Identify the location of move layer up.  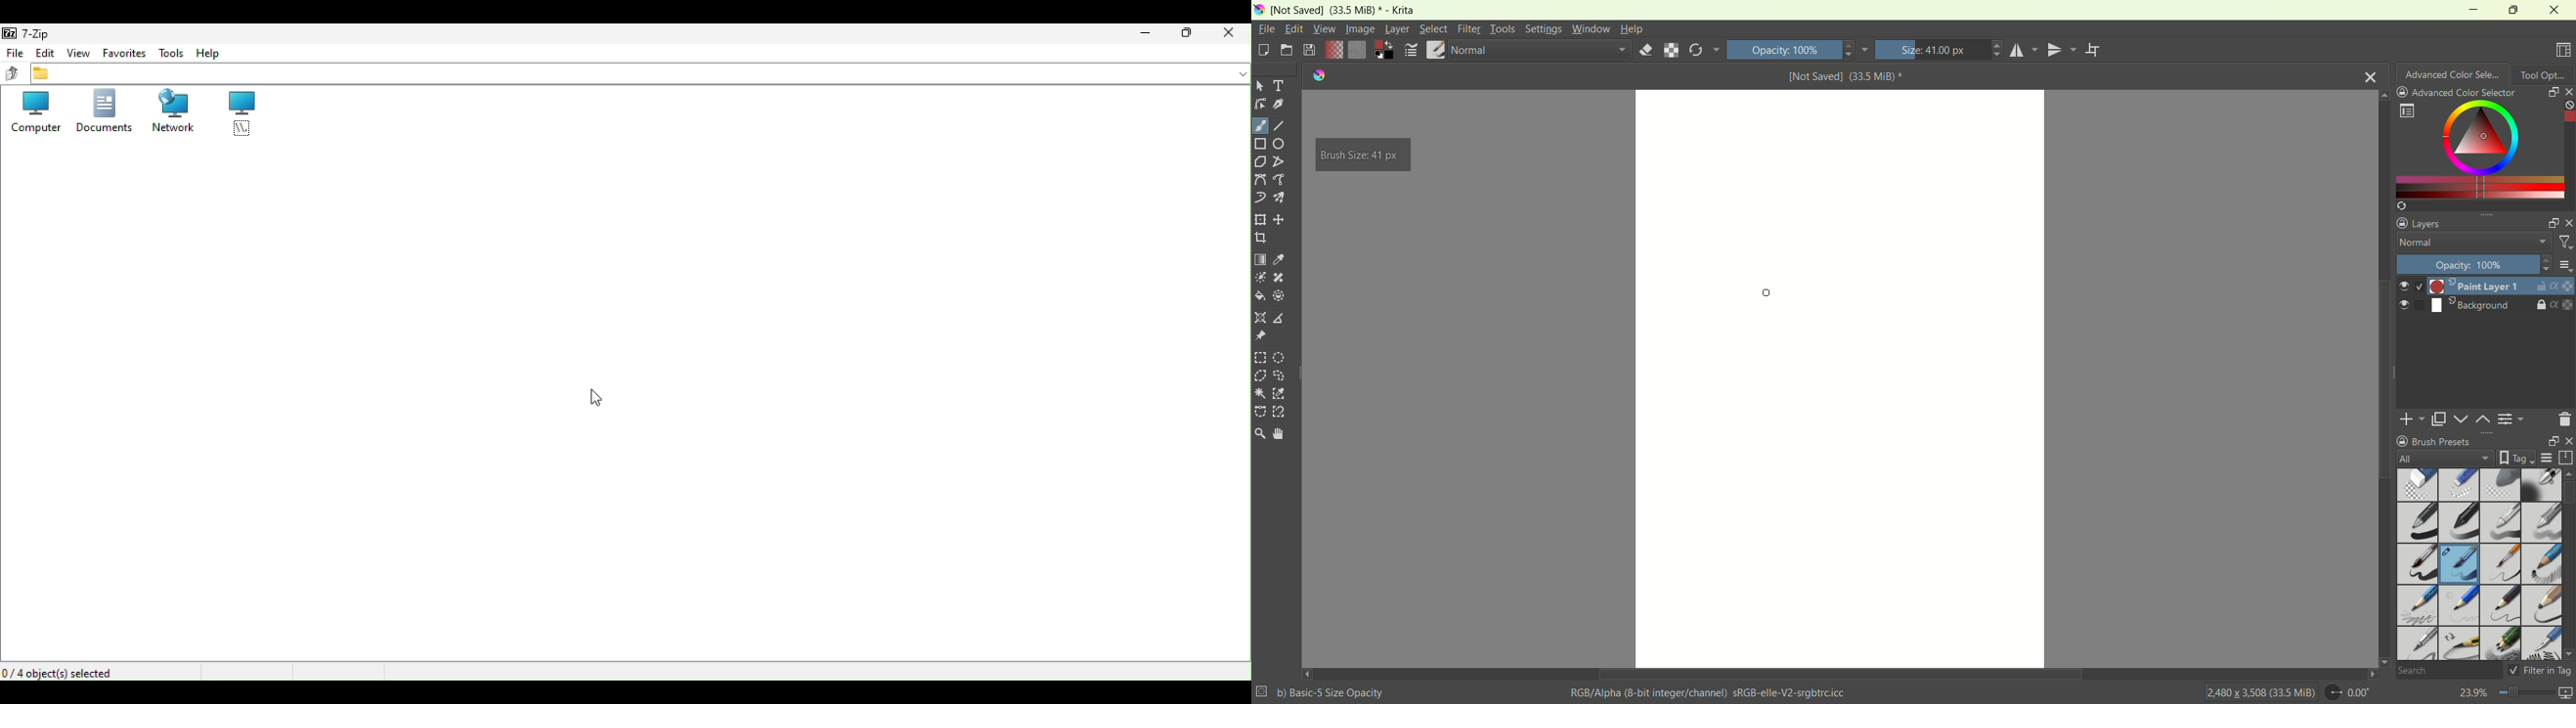
(2485, 420).